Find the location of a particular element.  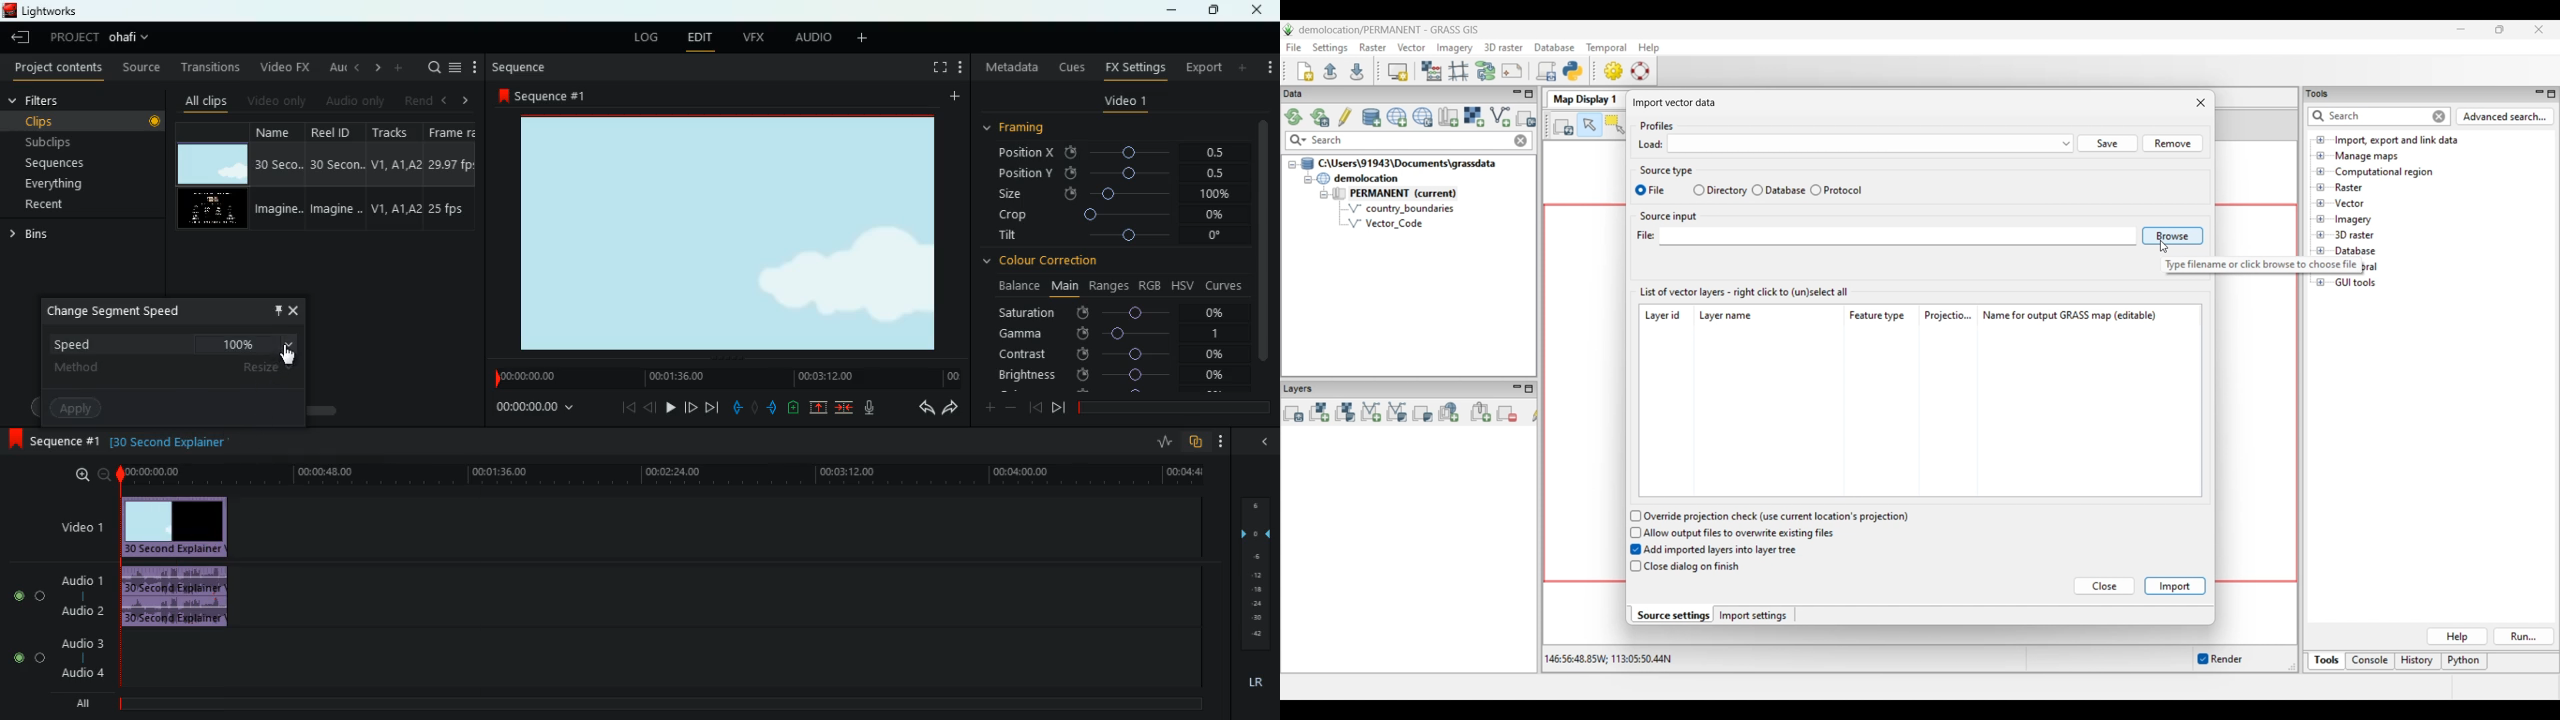

bins is located at coordinates (39, 235).